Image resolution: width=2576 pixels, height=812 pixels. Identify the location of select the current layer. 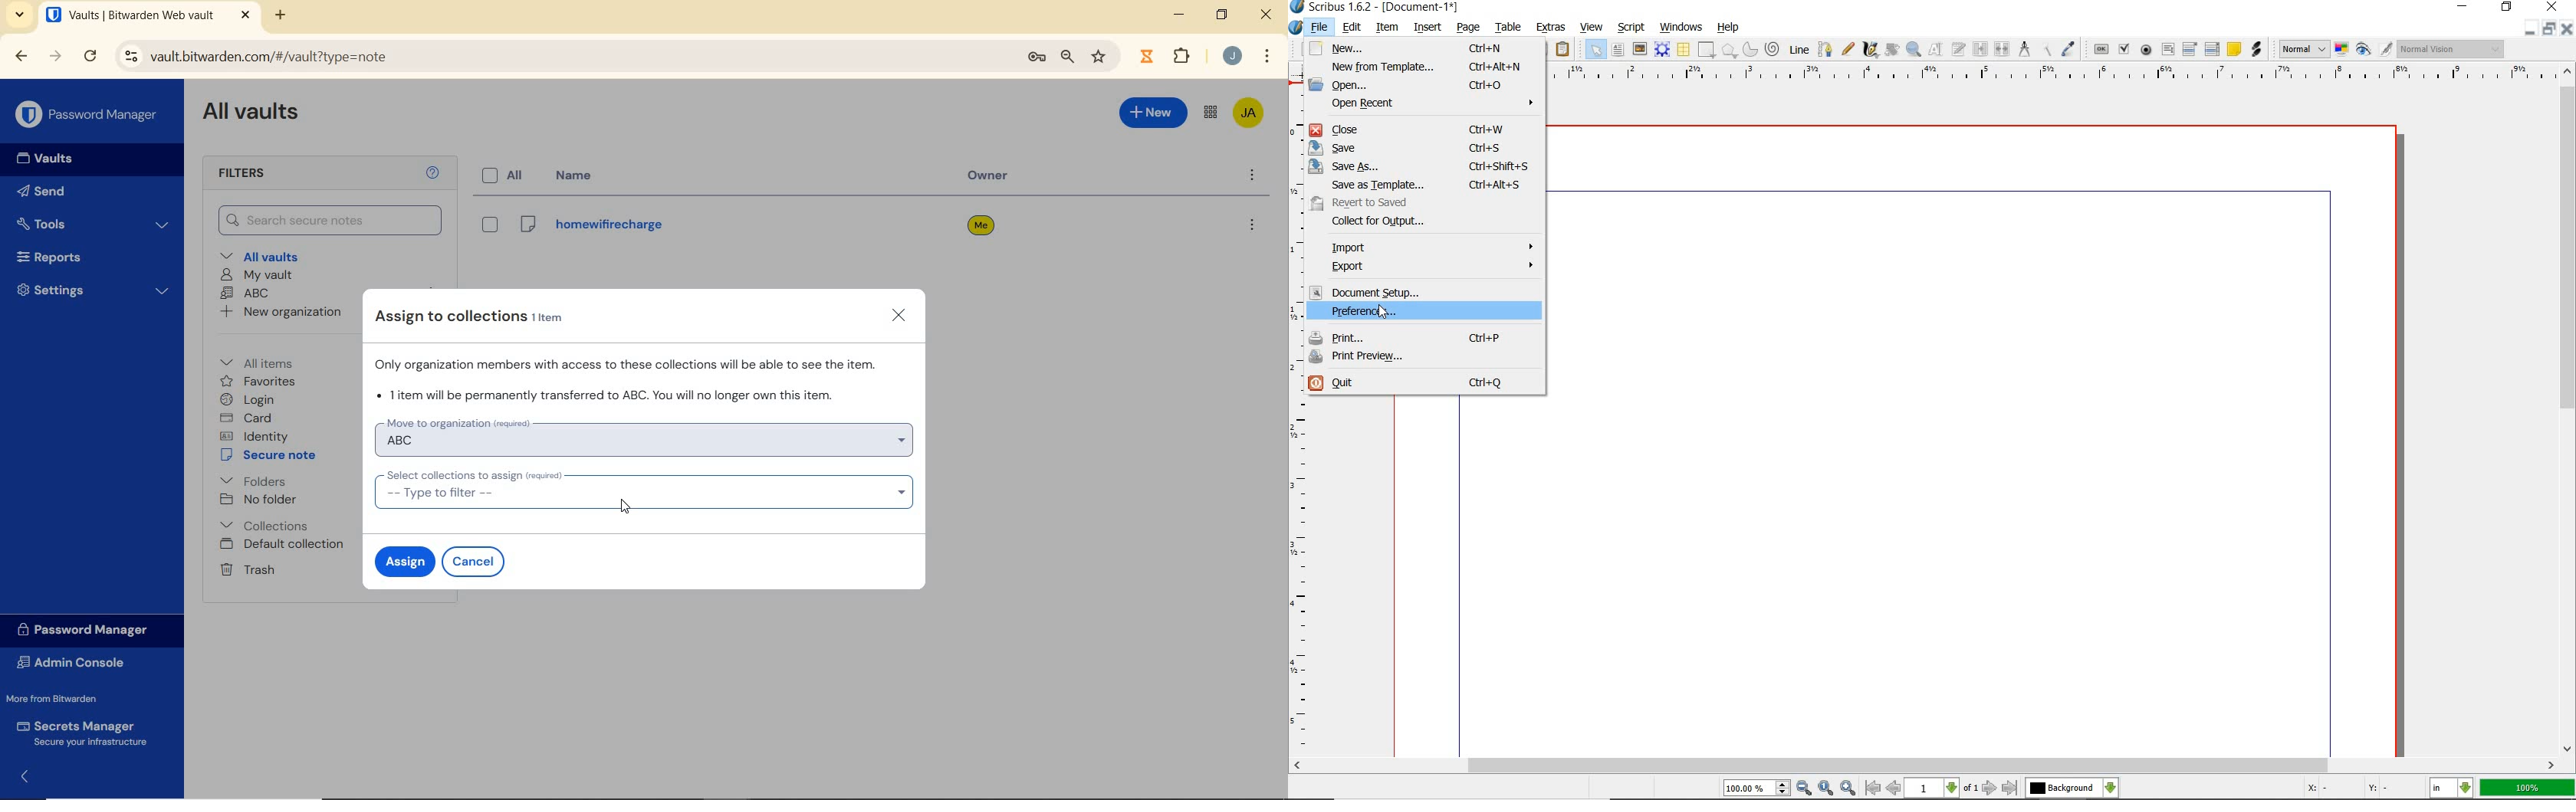
(2072, 788).